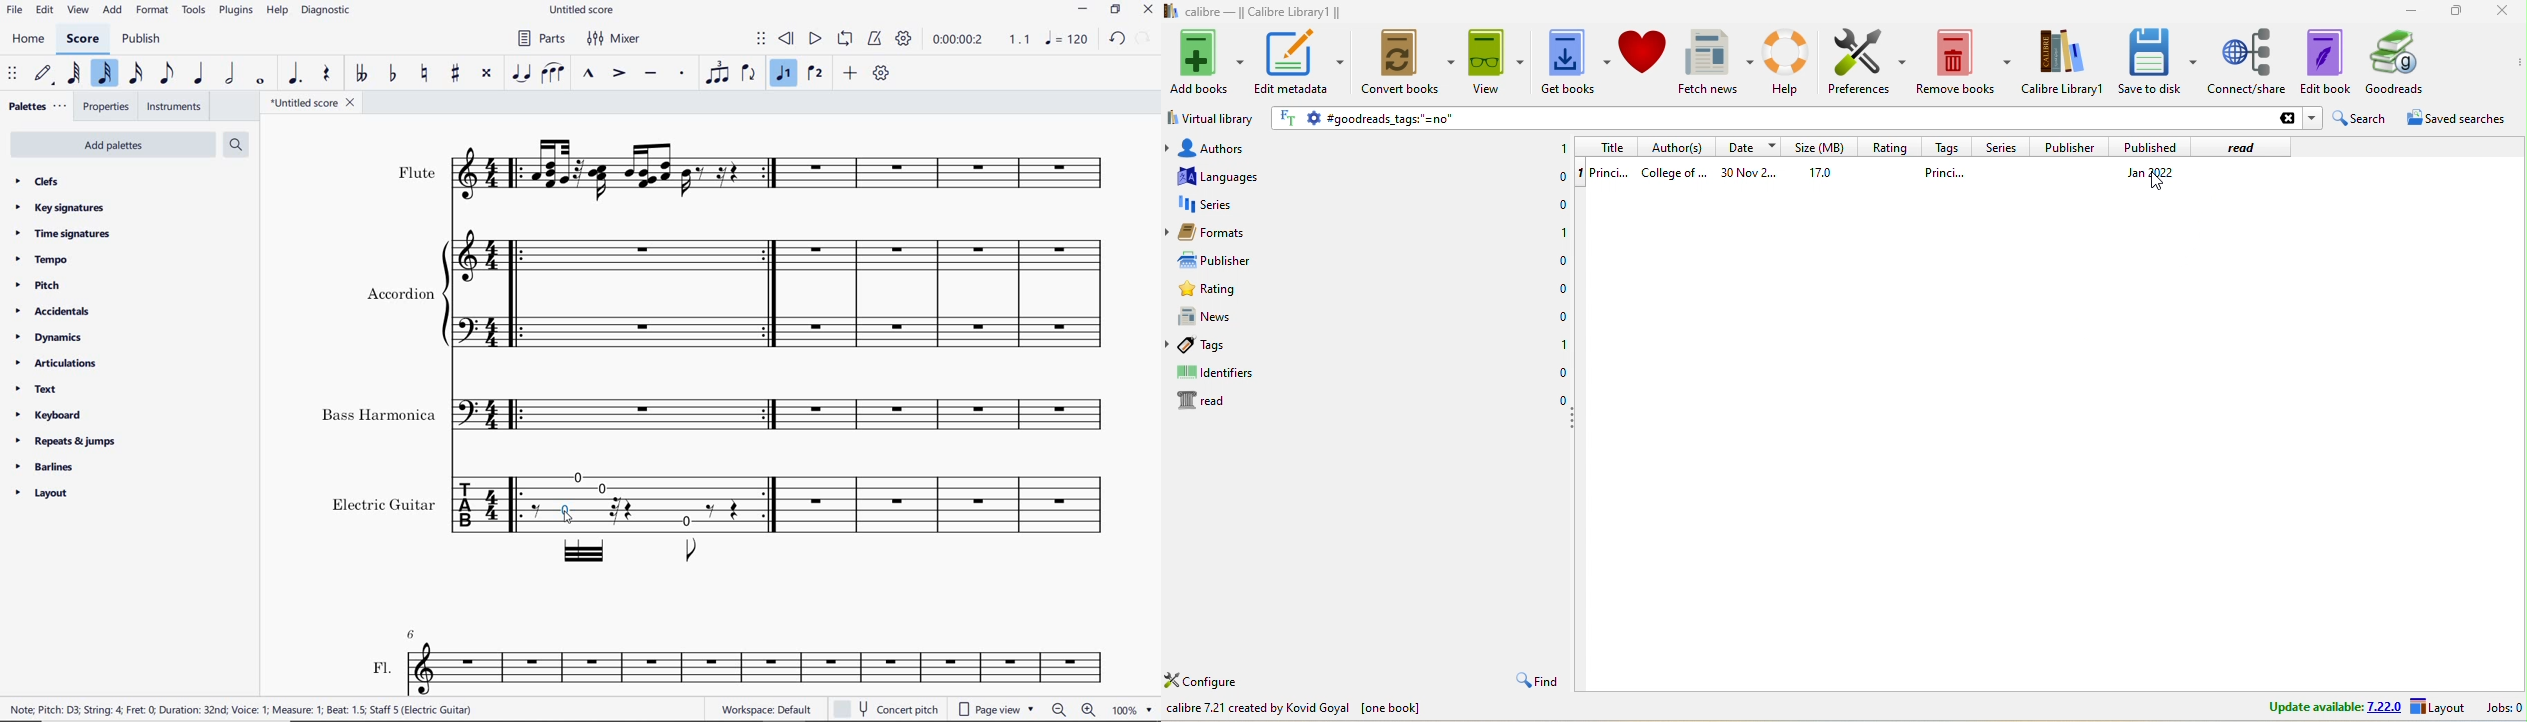  What do you see at coordinates (61, 209) in the screenshot?
I see `key signatures` at bounding box center [61, 209].